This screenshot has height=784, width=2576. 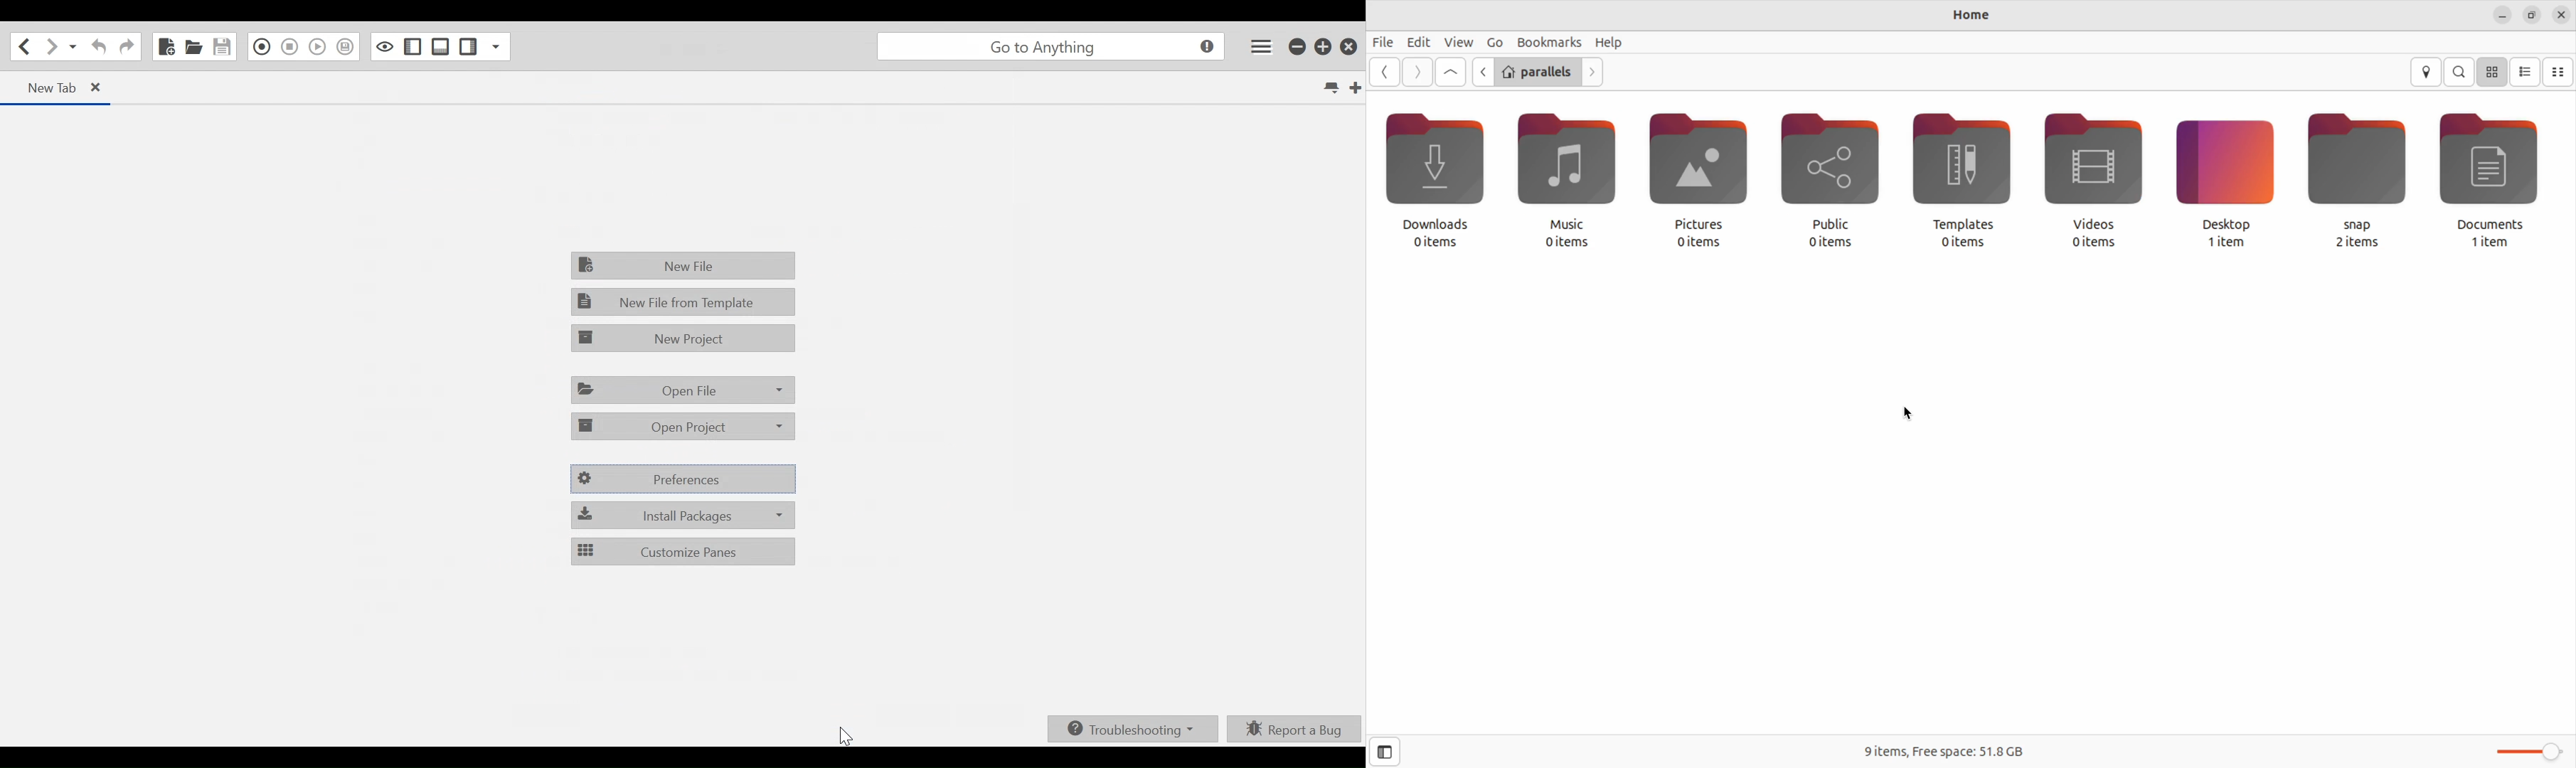 What do you see at coordinates (2499, 180) in the screenshot?
I see `Documents` at bounding box center [2499, 180].